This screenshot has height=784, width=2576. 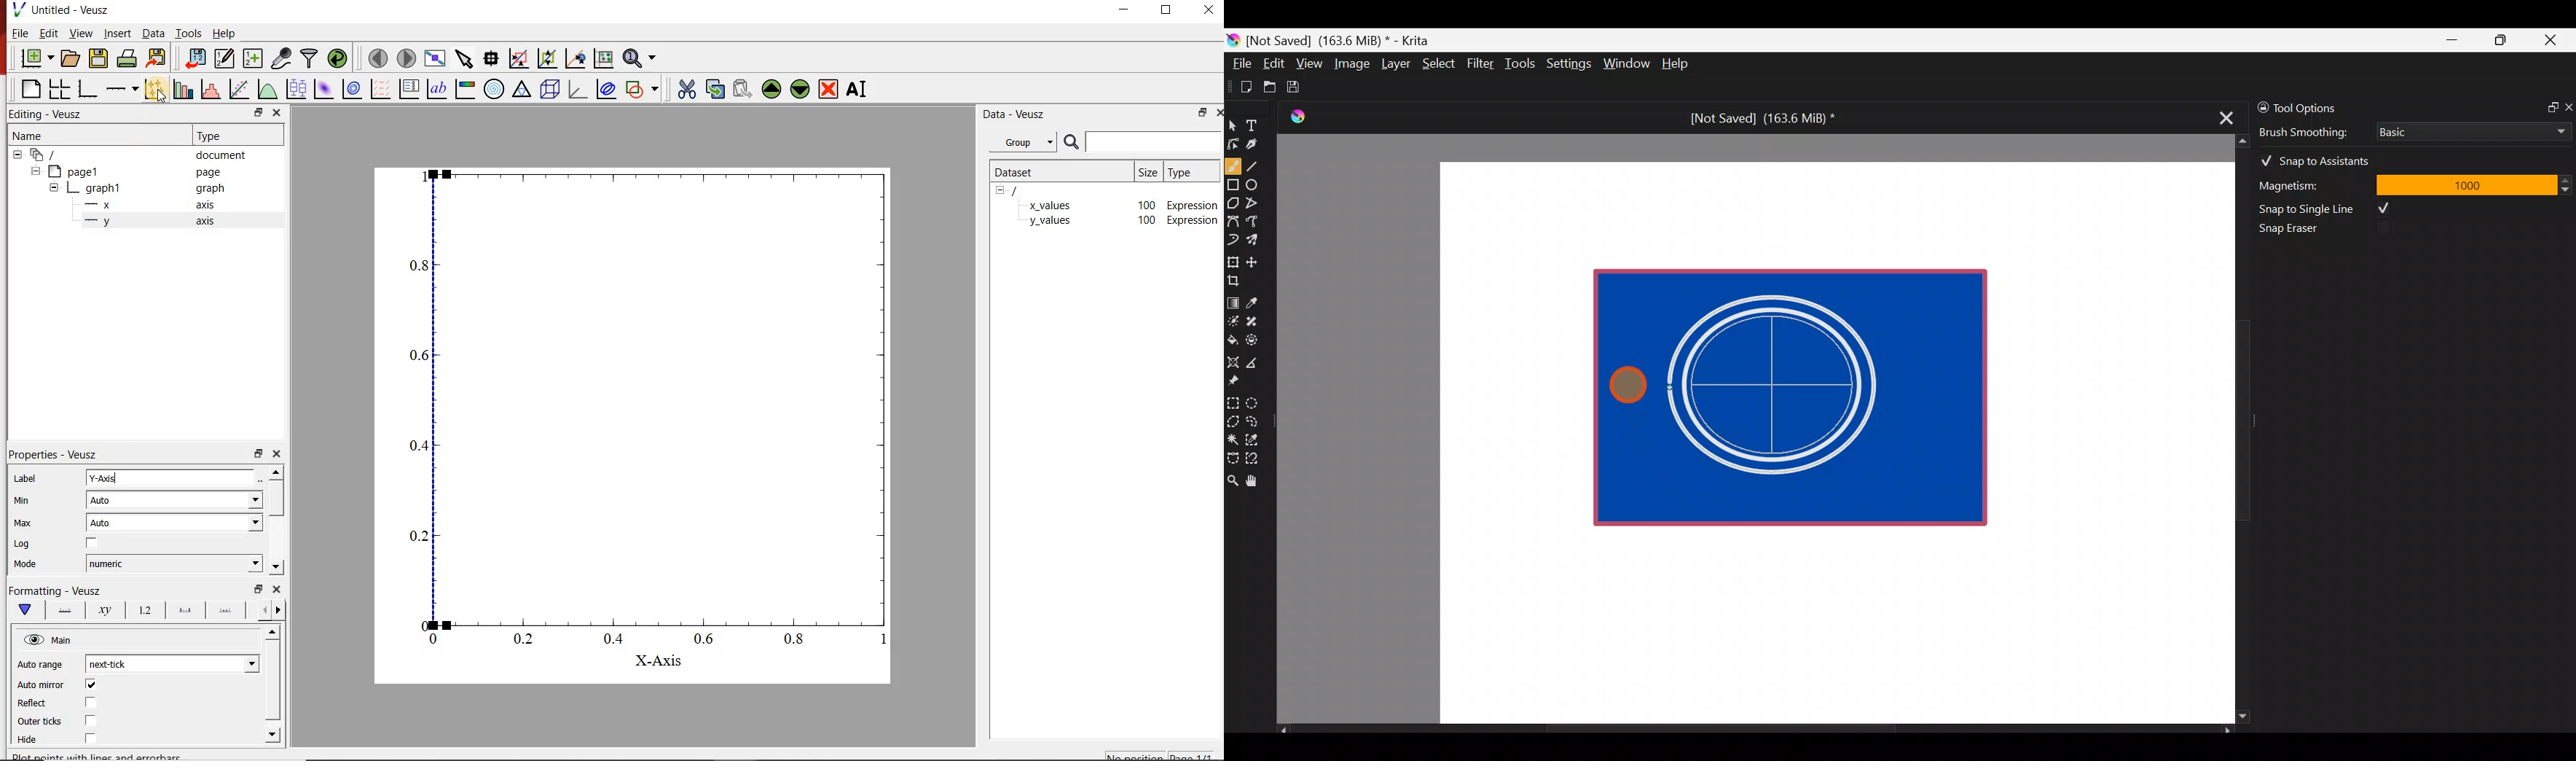 I want to click on Smart patch tool, so click(x=1256, y=321).